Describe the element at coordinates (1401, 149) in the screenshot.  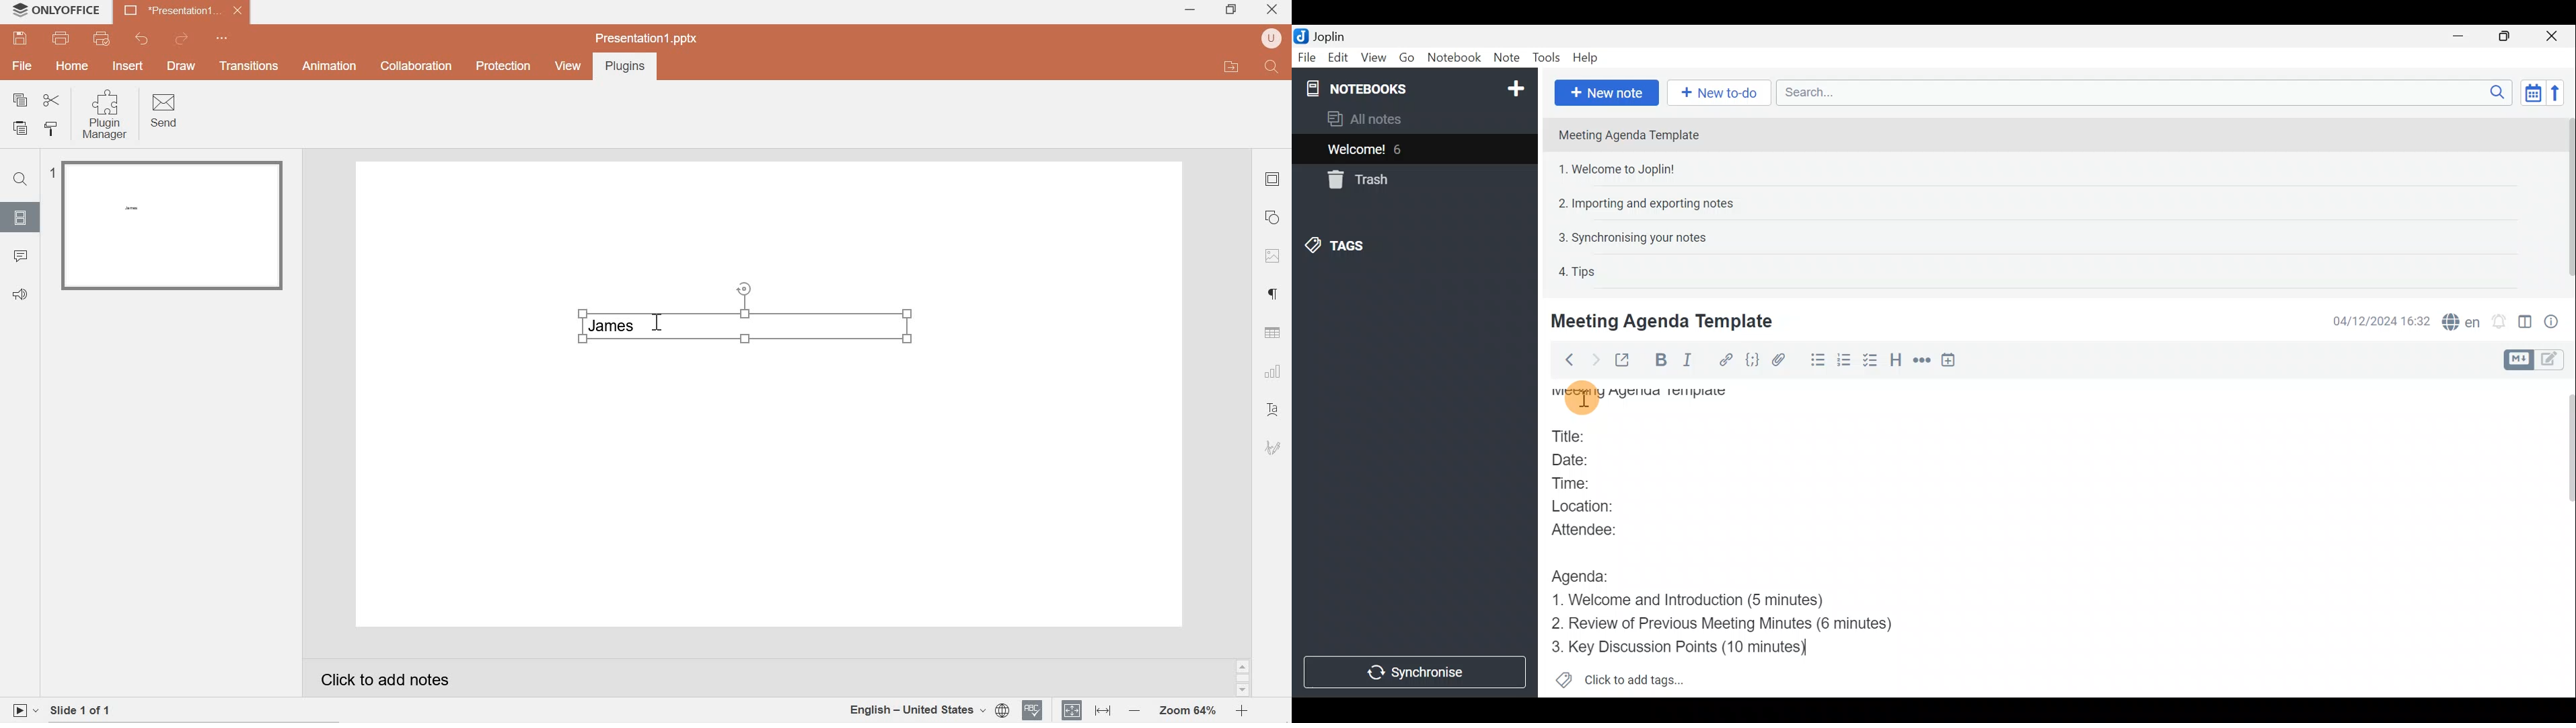
I see `6` at that location.